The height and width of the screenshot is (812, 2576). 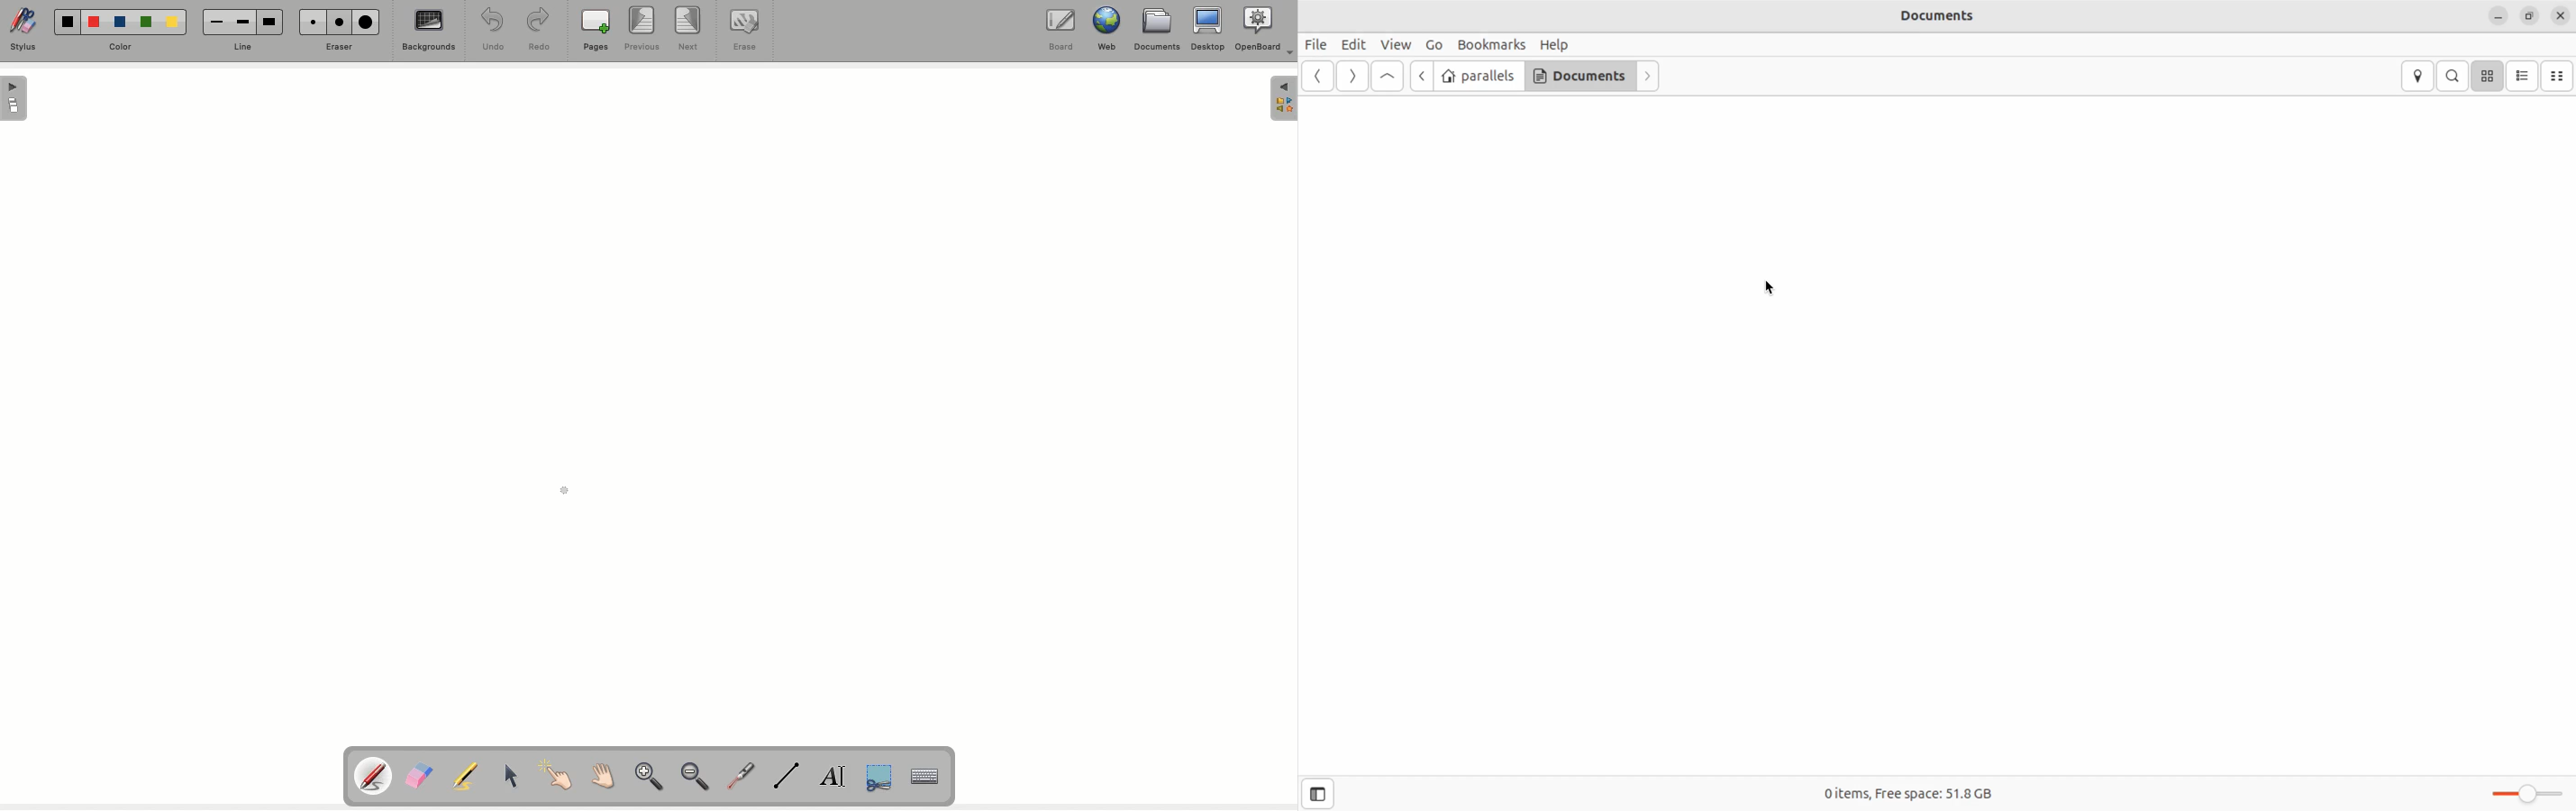 I want to click on Desktop, so click(x=1206, y=31).